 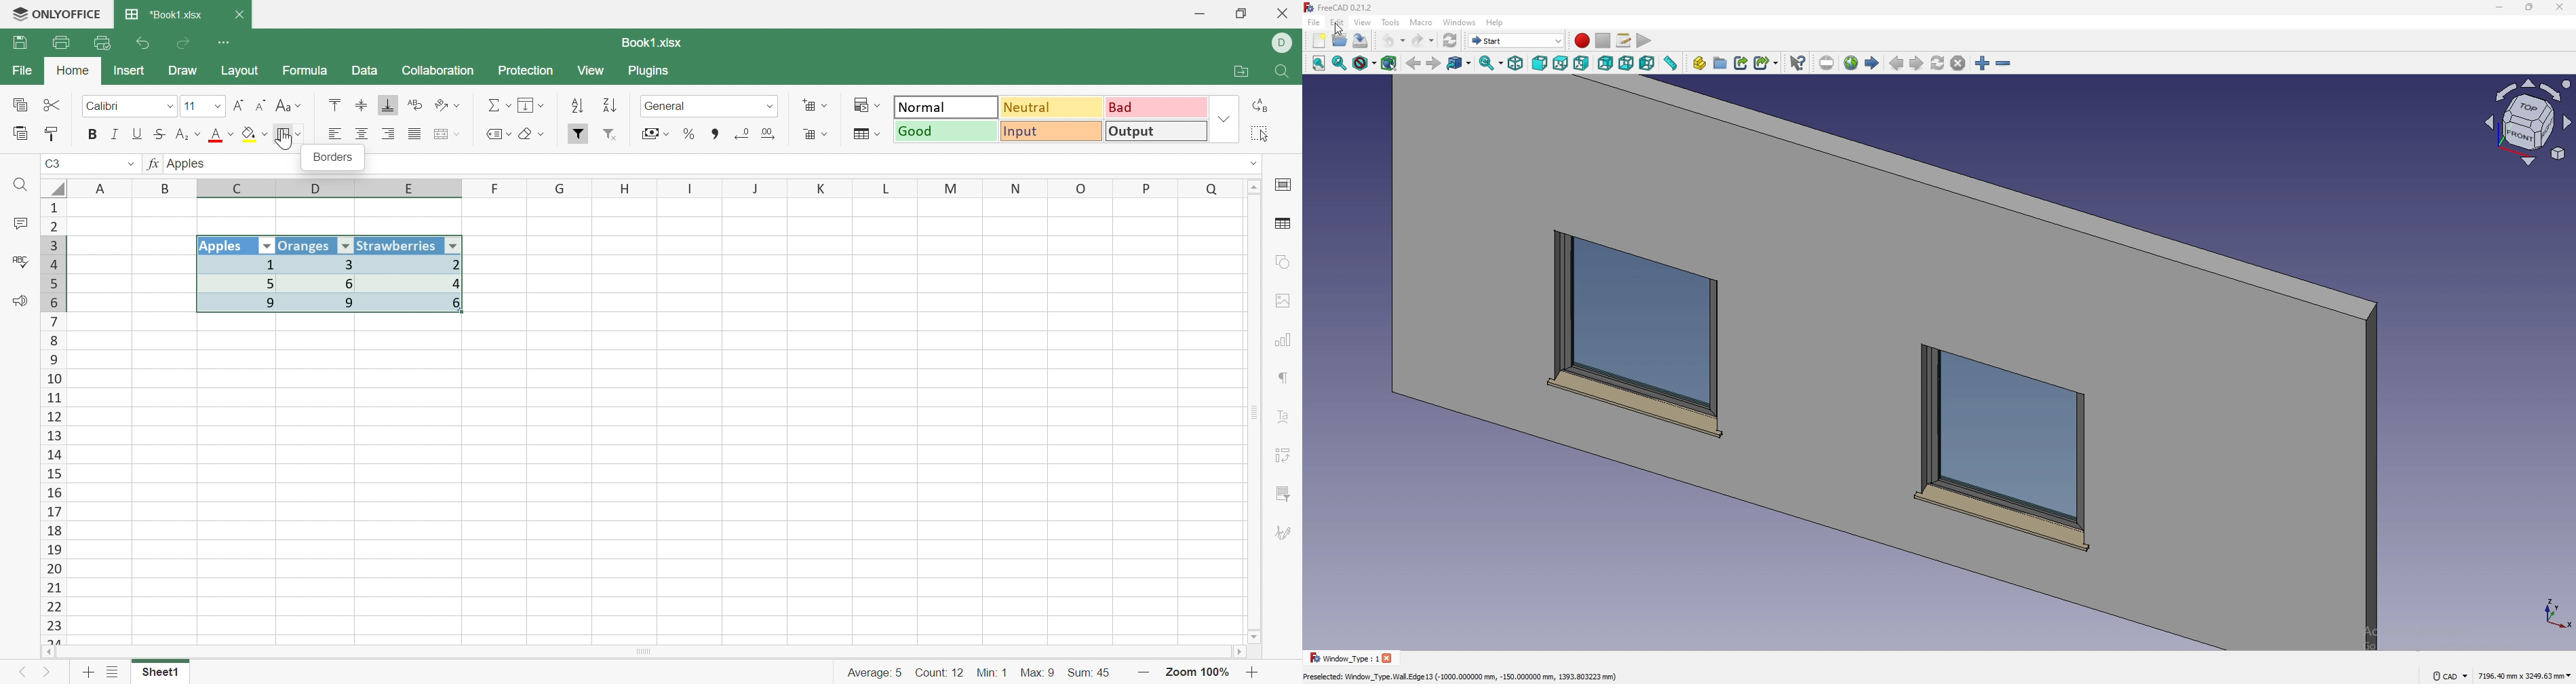 What do you see at coordinates (362, 134) in the screenshot?
I see `Align Center` at bounding box center [362, 134].